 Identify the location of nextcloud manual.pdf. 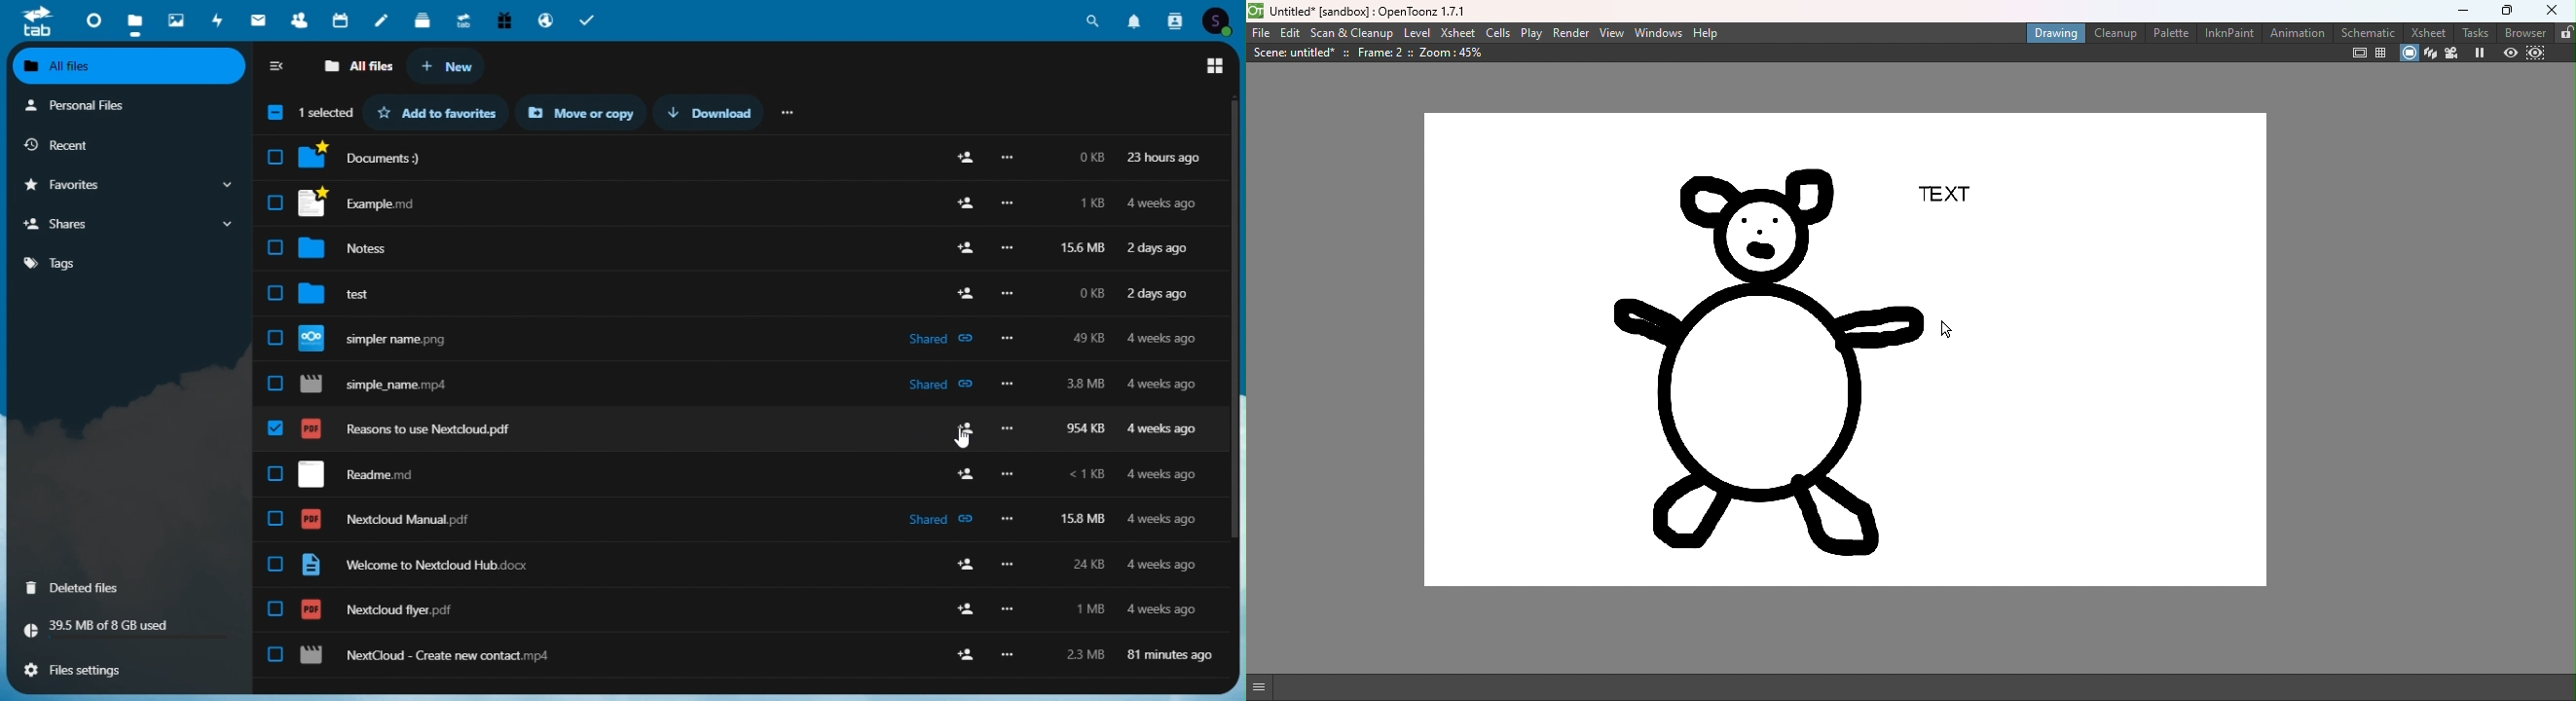
(388, 520).